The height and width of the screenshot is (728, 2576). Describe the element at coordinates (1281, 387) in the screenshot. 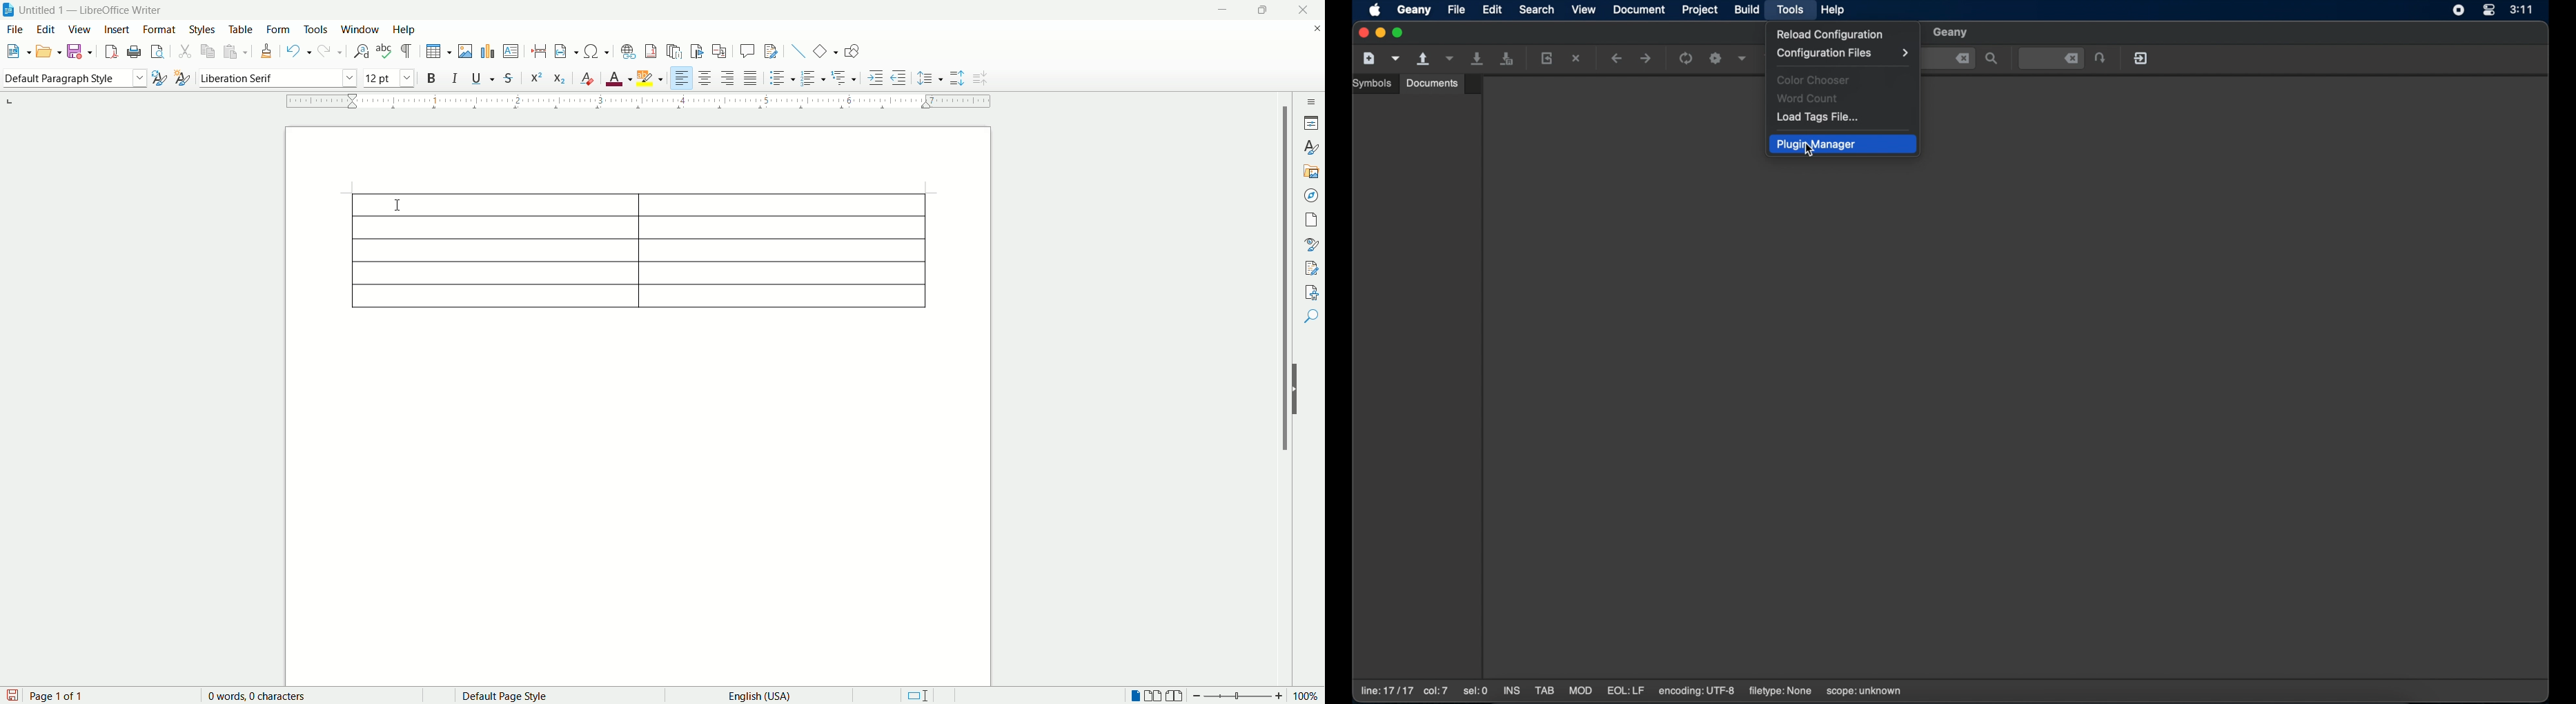

I see `vertical scroll bar` at that location.